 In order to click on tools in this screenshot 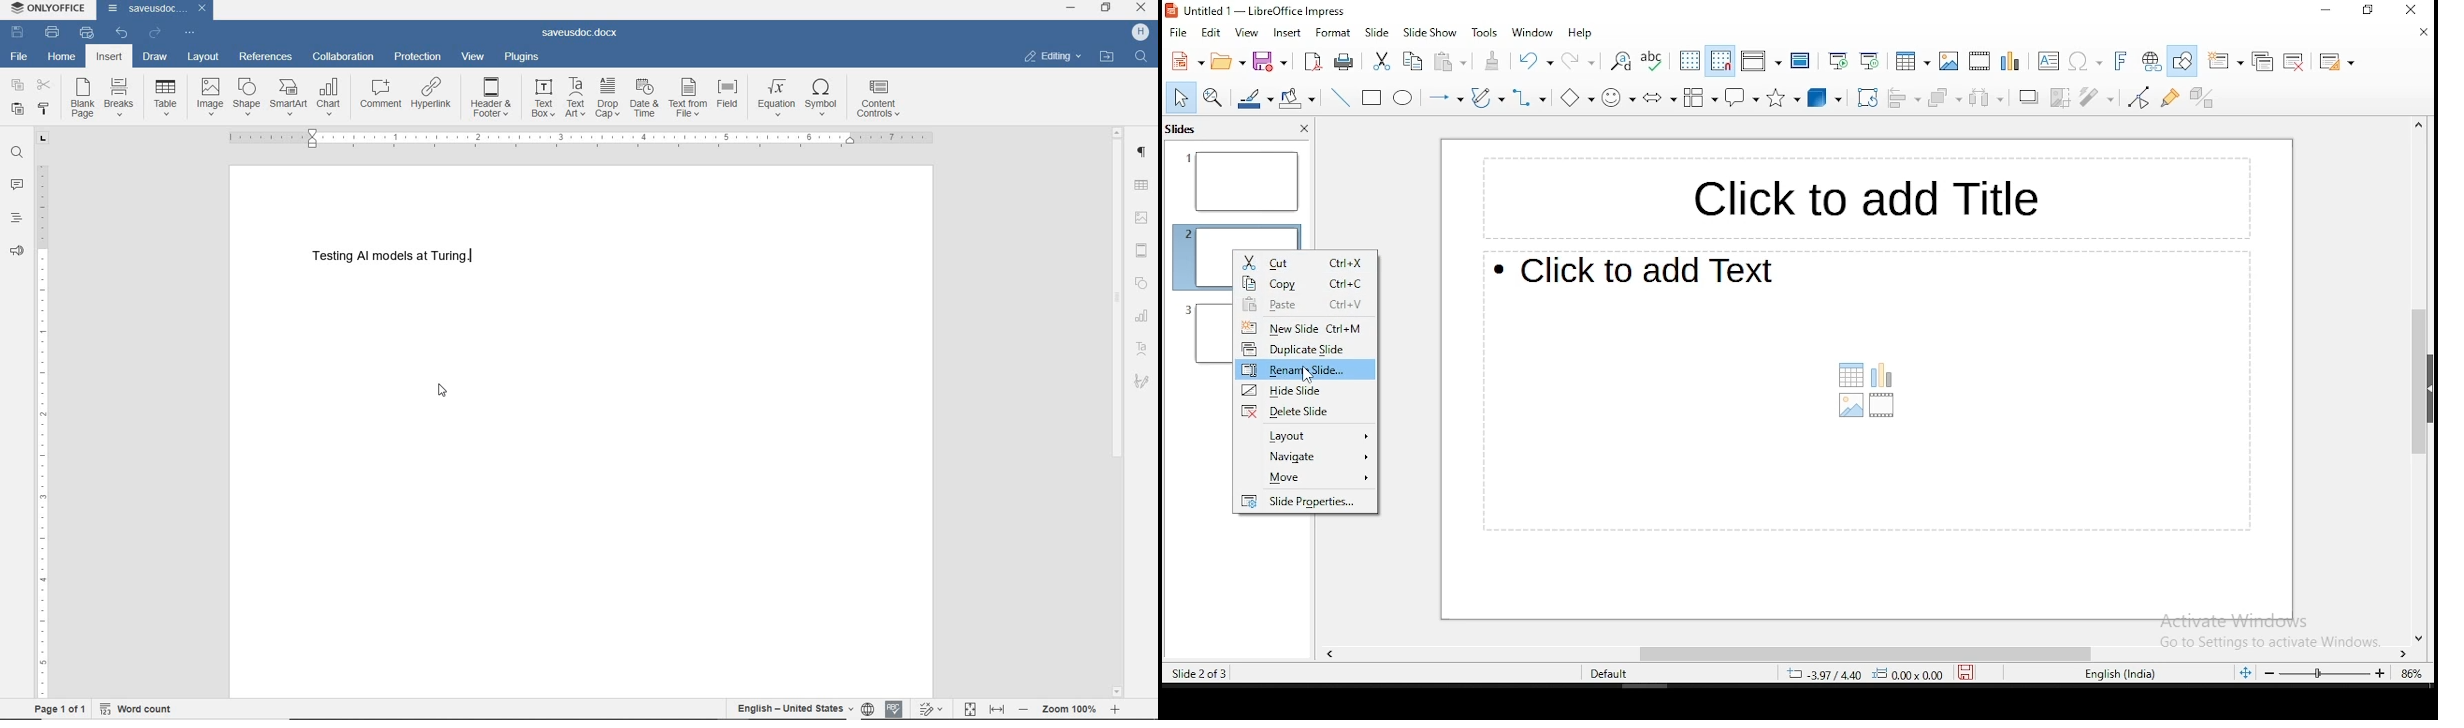, I will do `click(1483, 32)`.